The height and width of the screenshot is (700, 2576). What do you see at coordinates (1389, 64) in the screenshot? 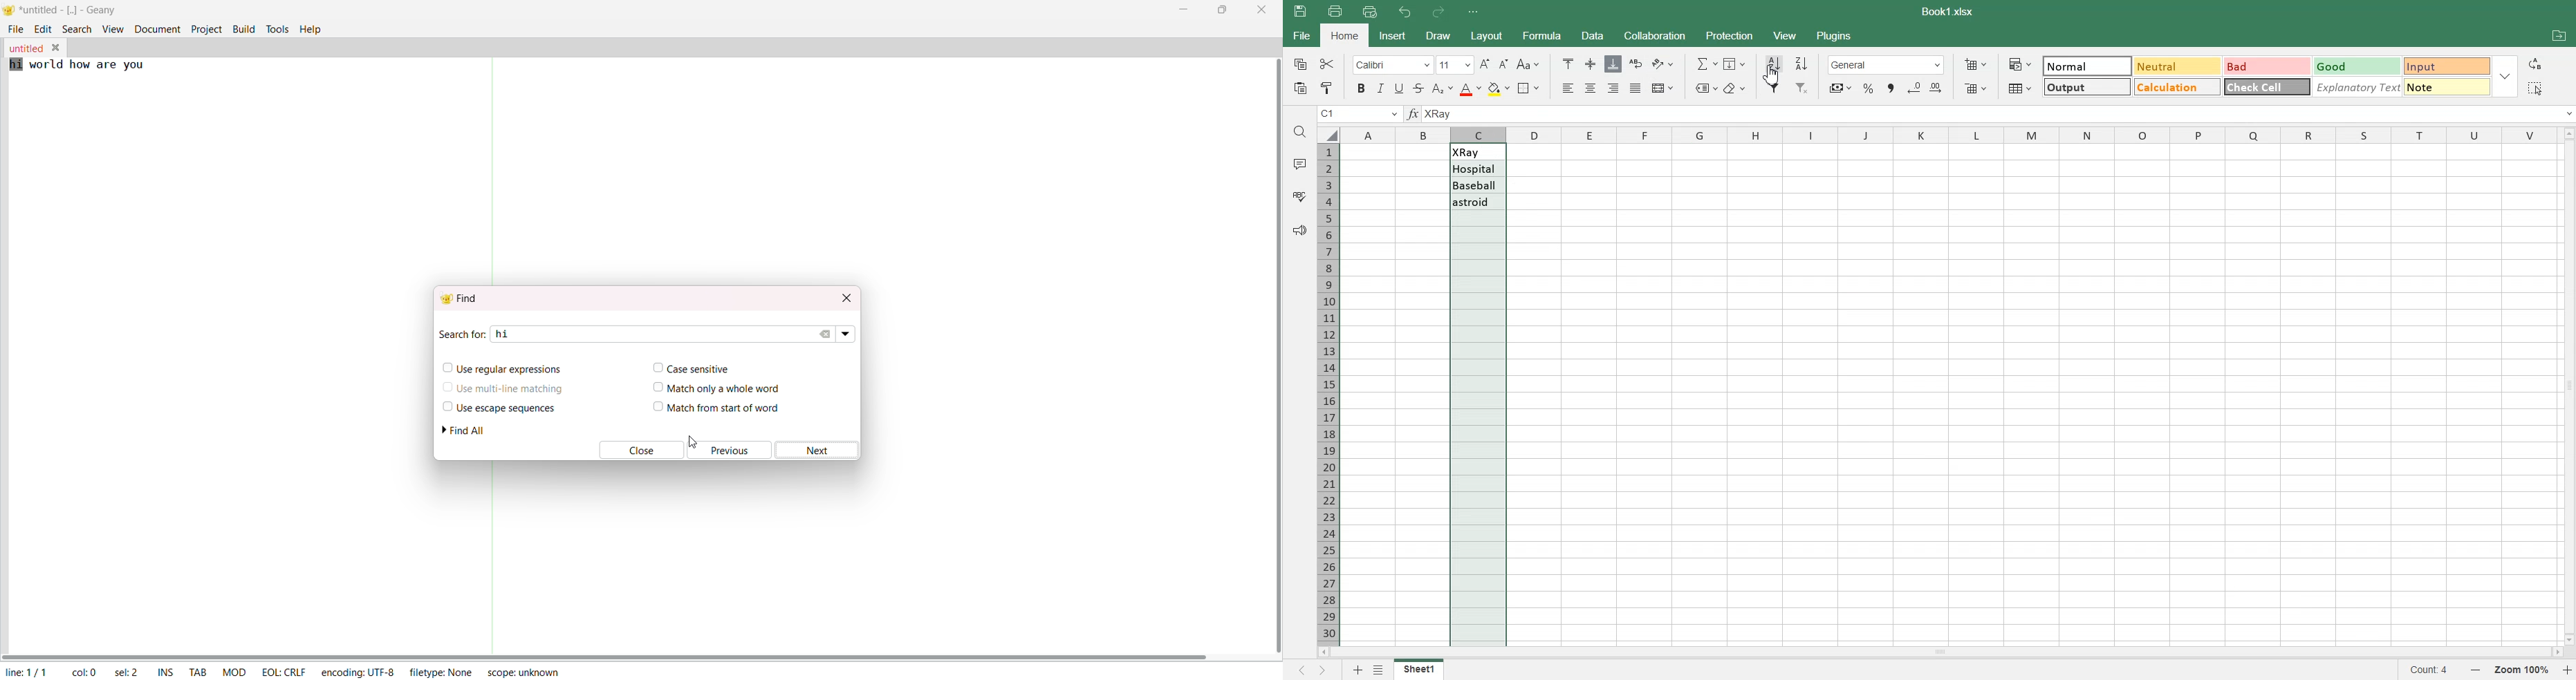
I see `Calibri (Change Font)` at bounding box center [1389, 64].